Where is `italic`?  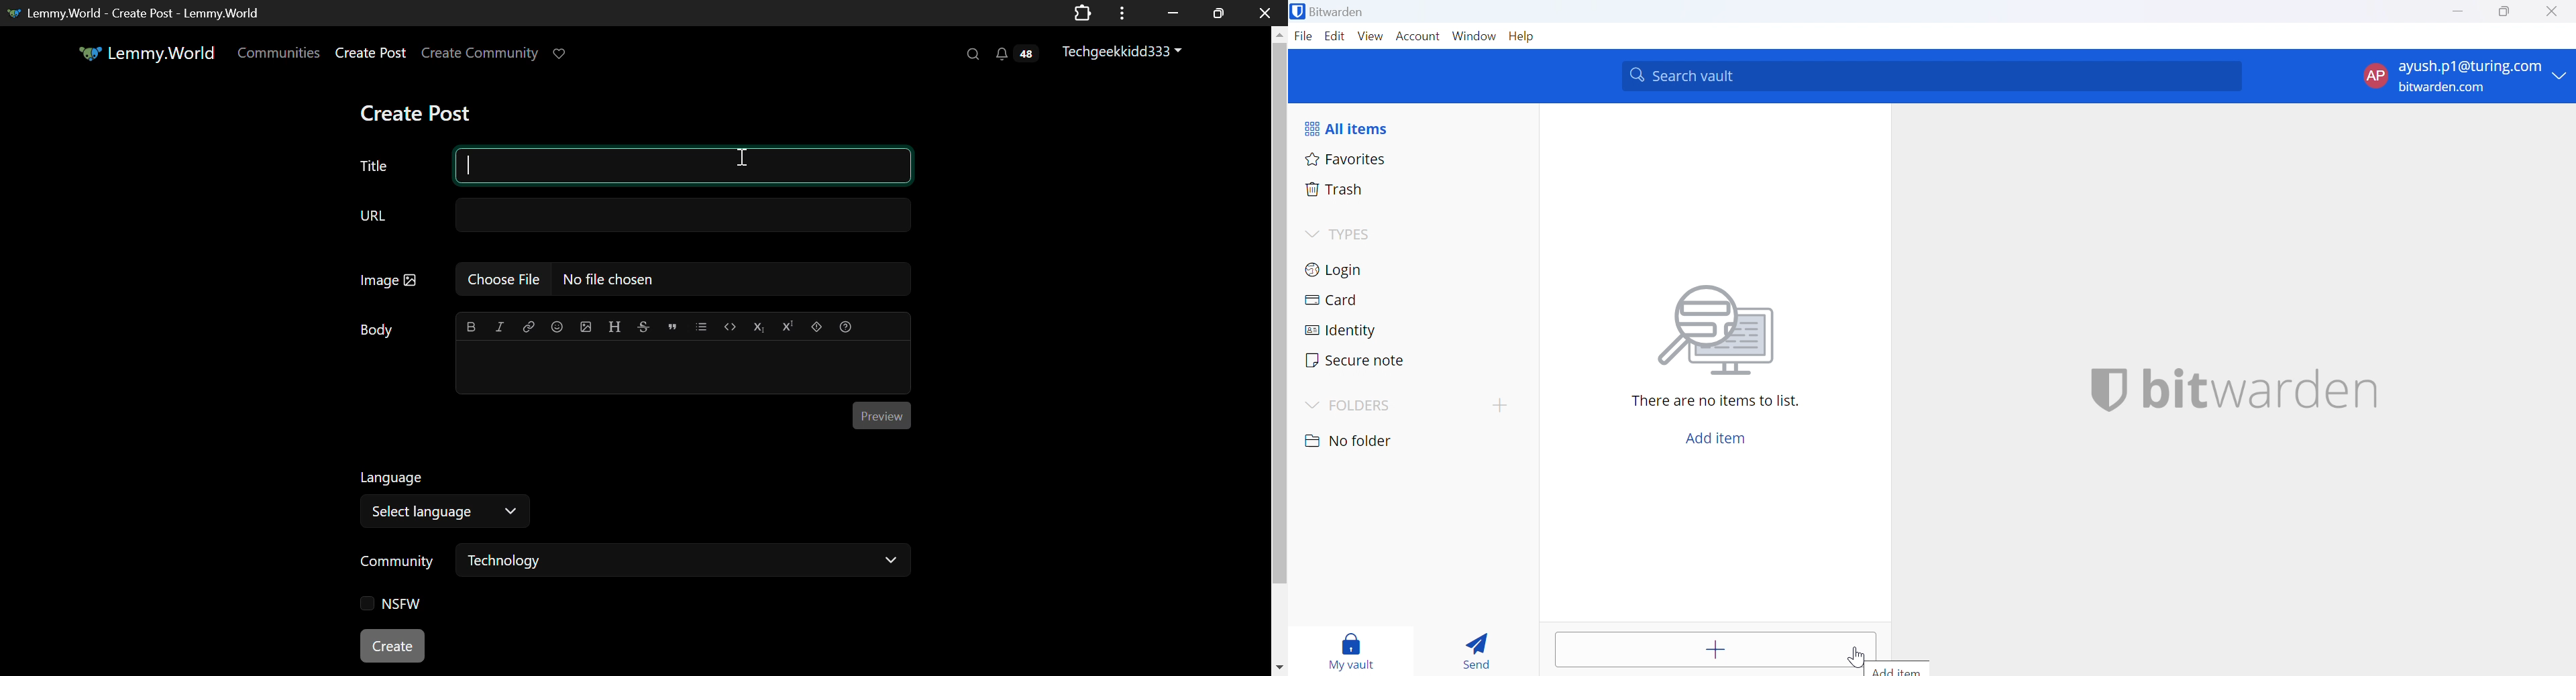 italic is located at coordinates (500, 327).